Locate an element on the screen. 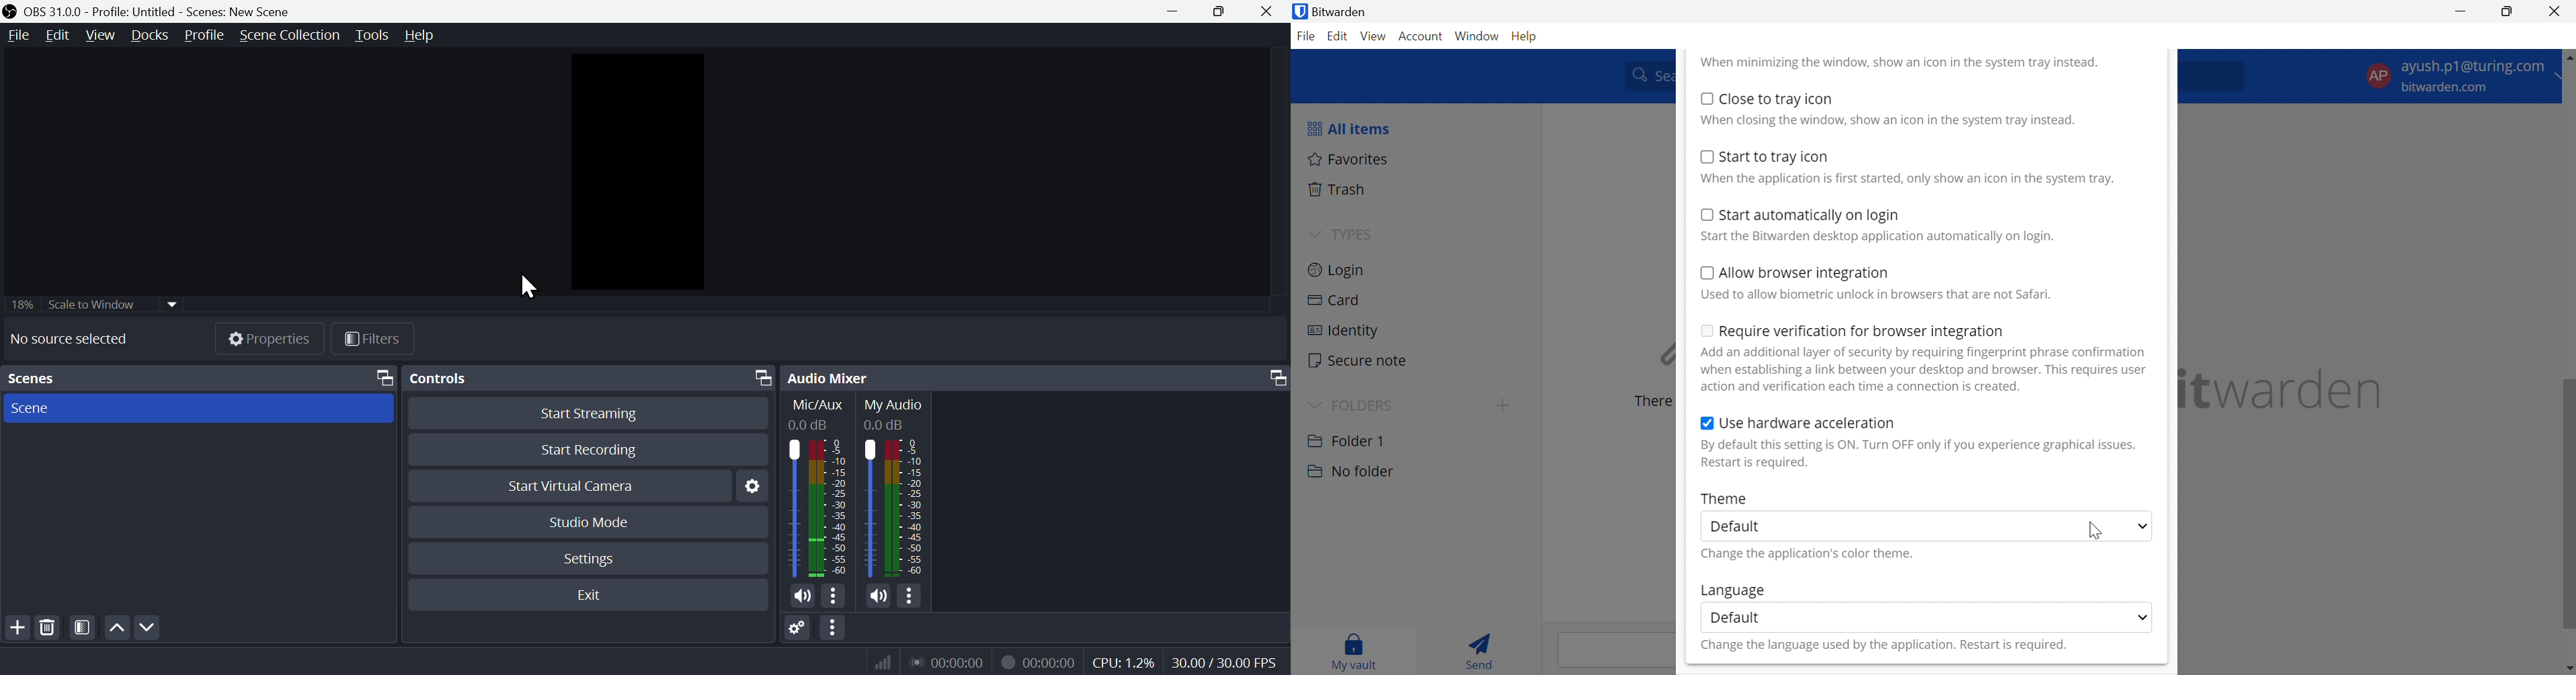 This screenshot has width=2576, height=700. Add folder is located at coordinates (1503, 405).